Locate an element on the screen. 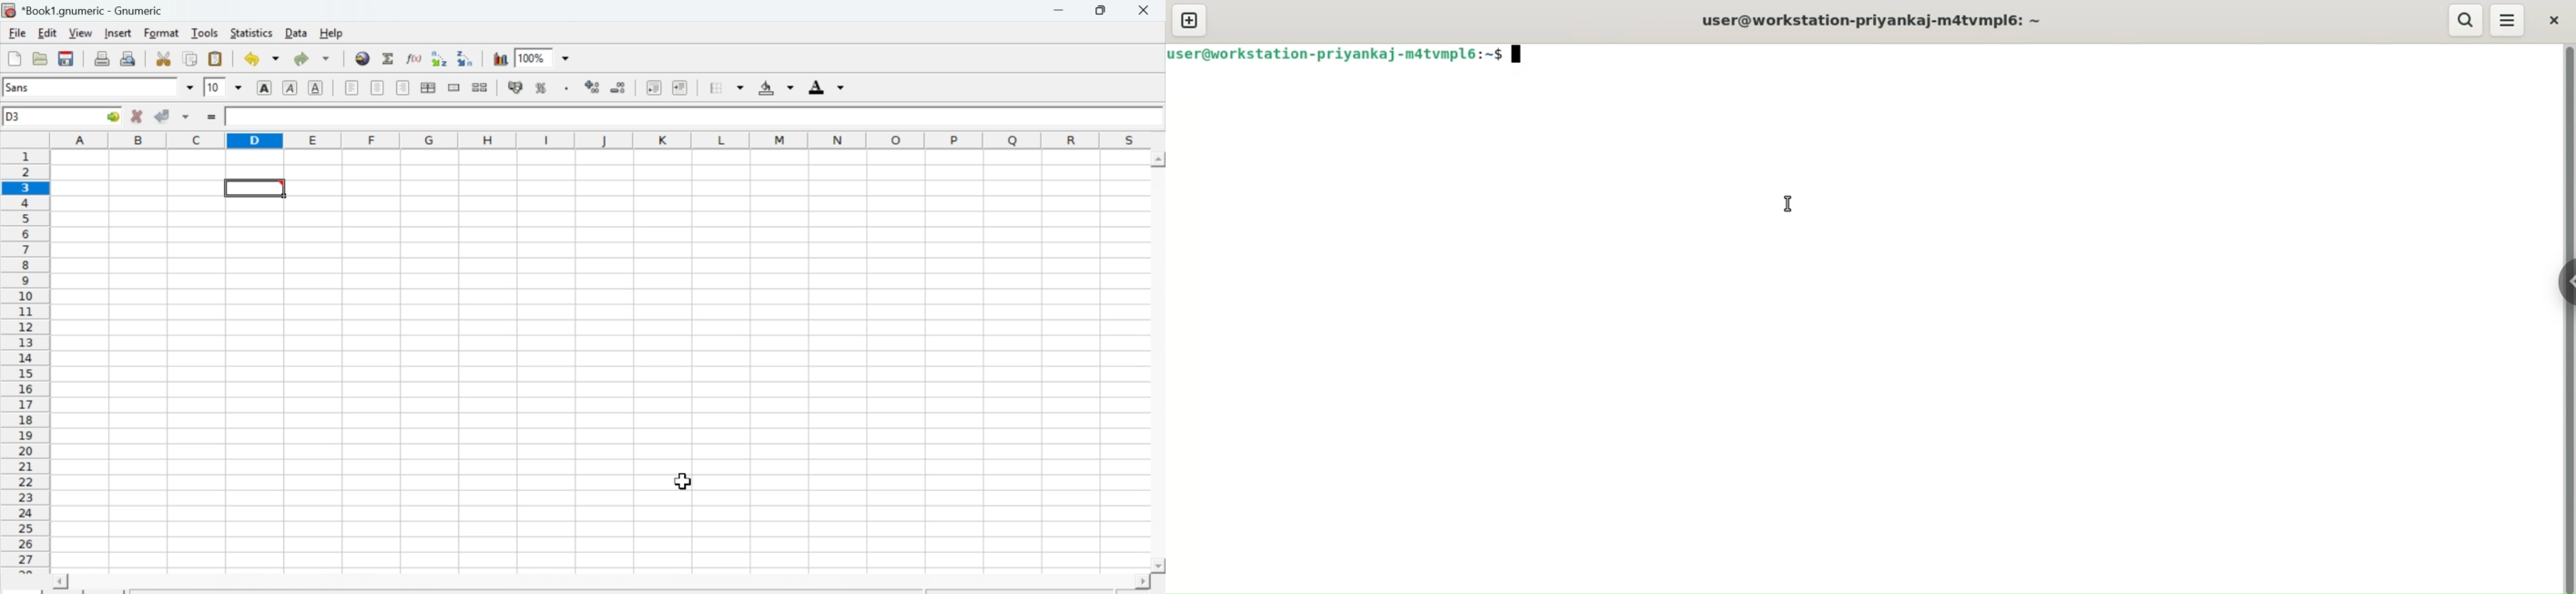  Cut is located at coordinates (164, 58).